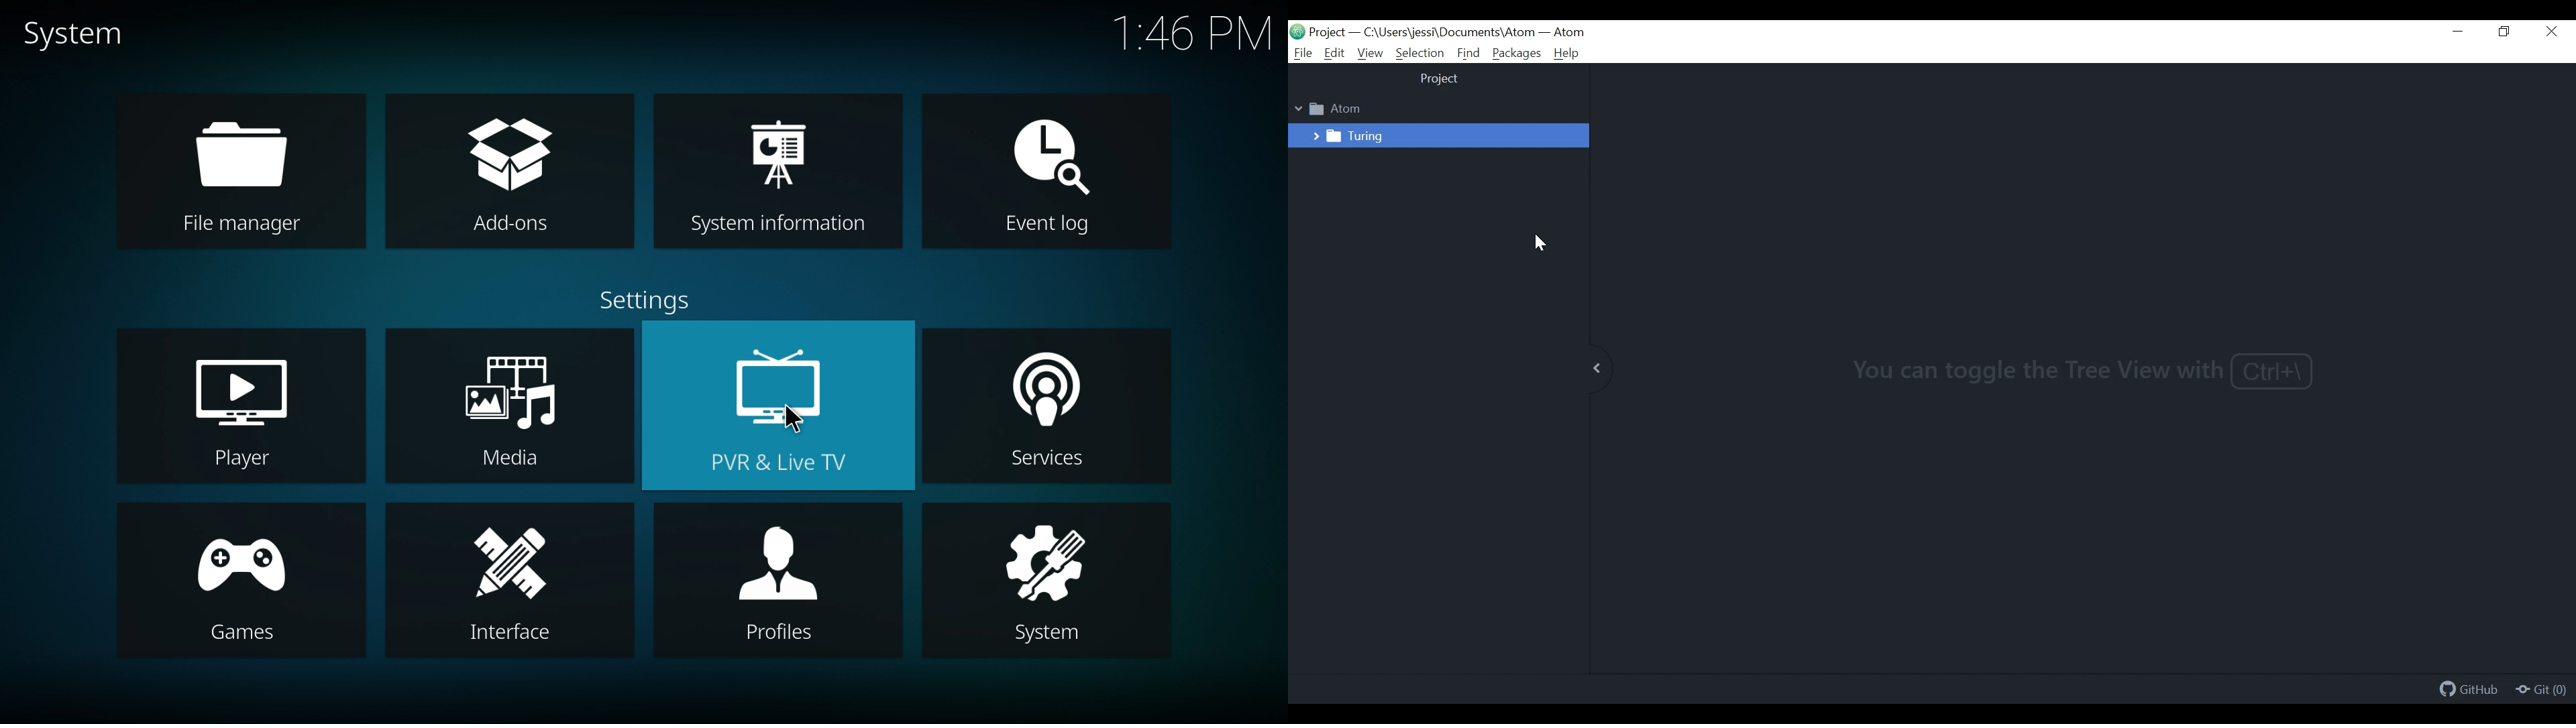  Describe the element at coordinates (1369, 54) in the screenshot. I see `View` at that location.